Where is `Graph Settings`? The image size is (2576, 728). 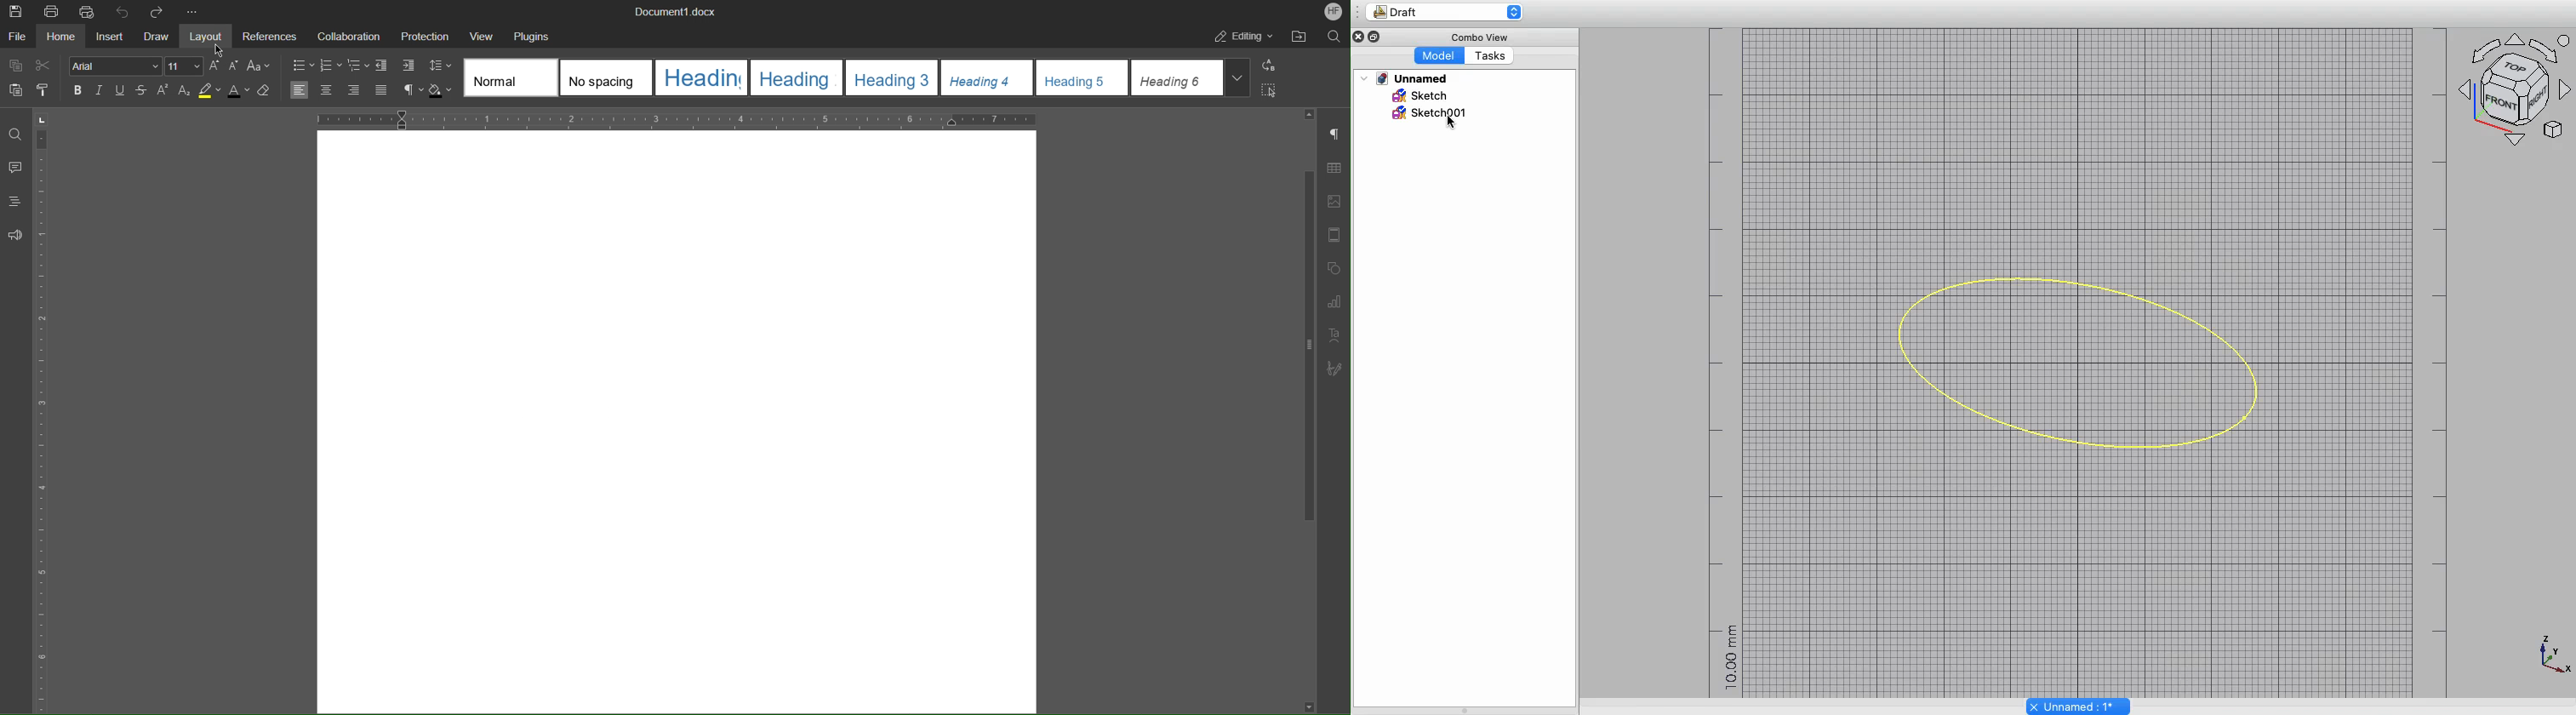 Graph Settings is located at coordinates (1334, 305).